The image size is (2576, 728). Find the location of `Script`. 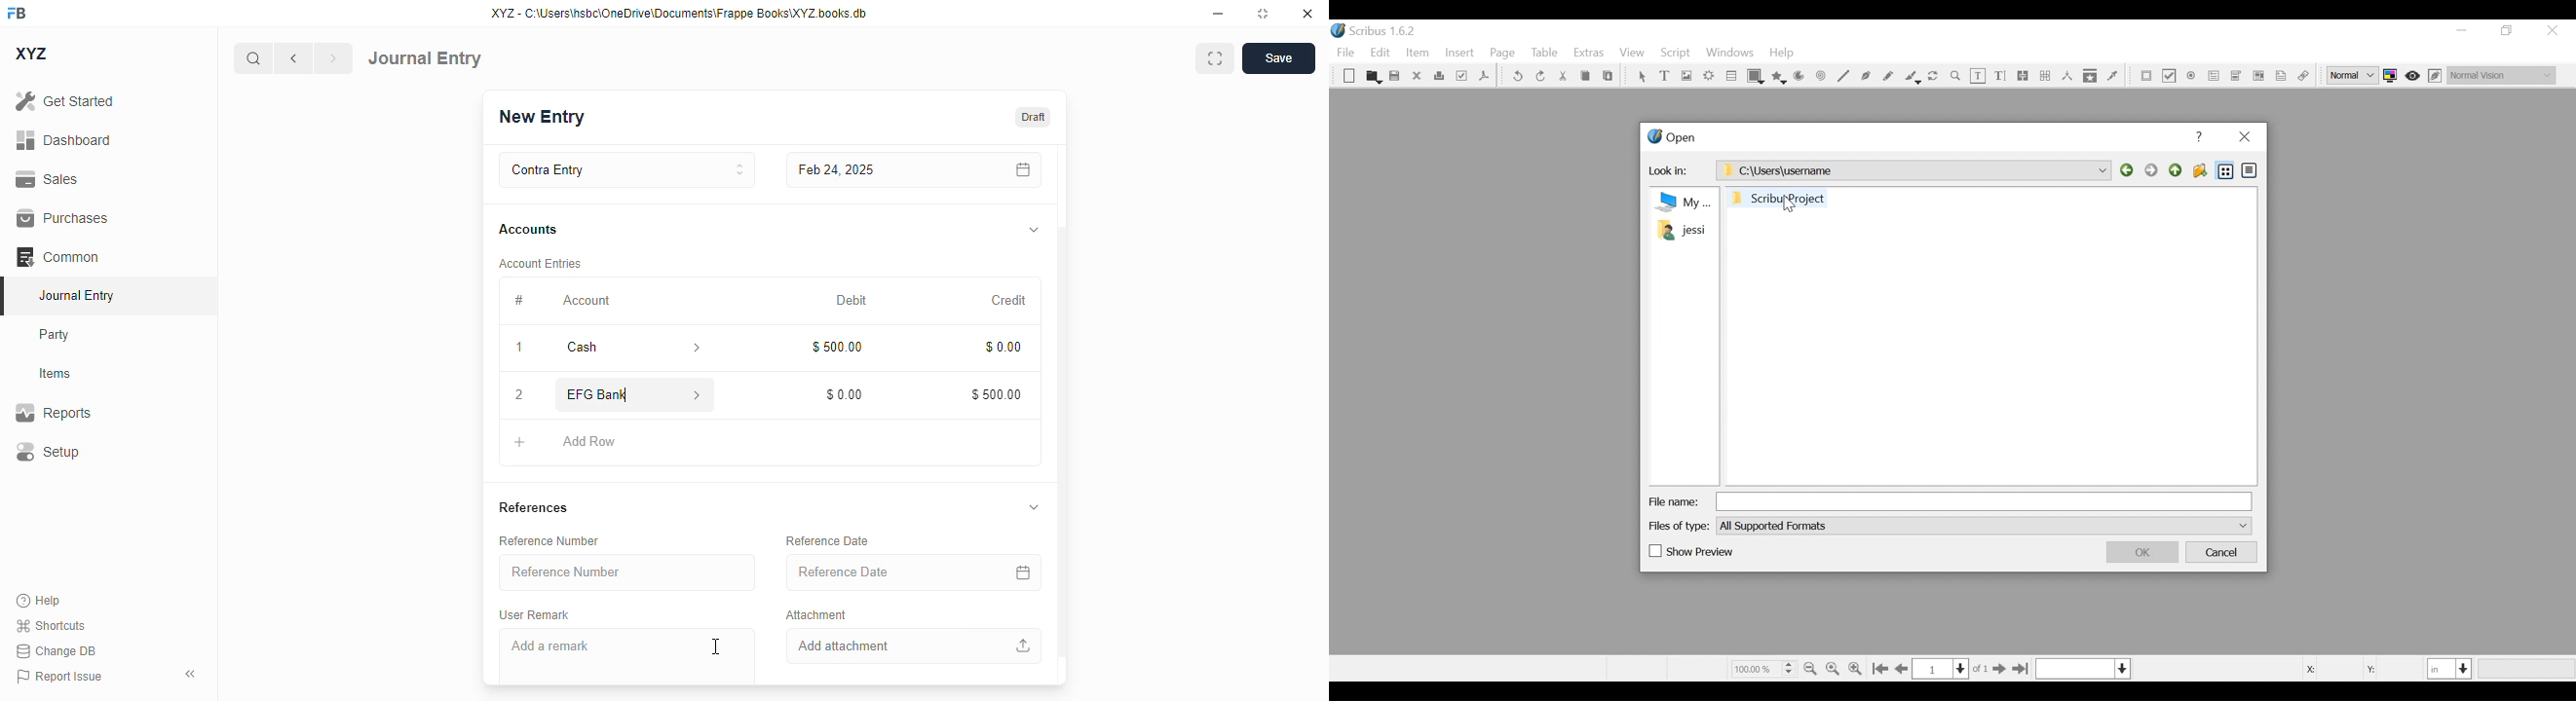

Script is located at coordinates (1676, 53).